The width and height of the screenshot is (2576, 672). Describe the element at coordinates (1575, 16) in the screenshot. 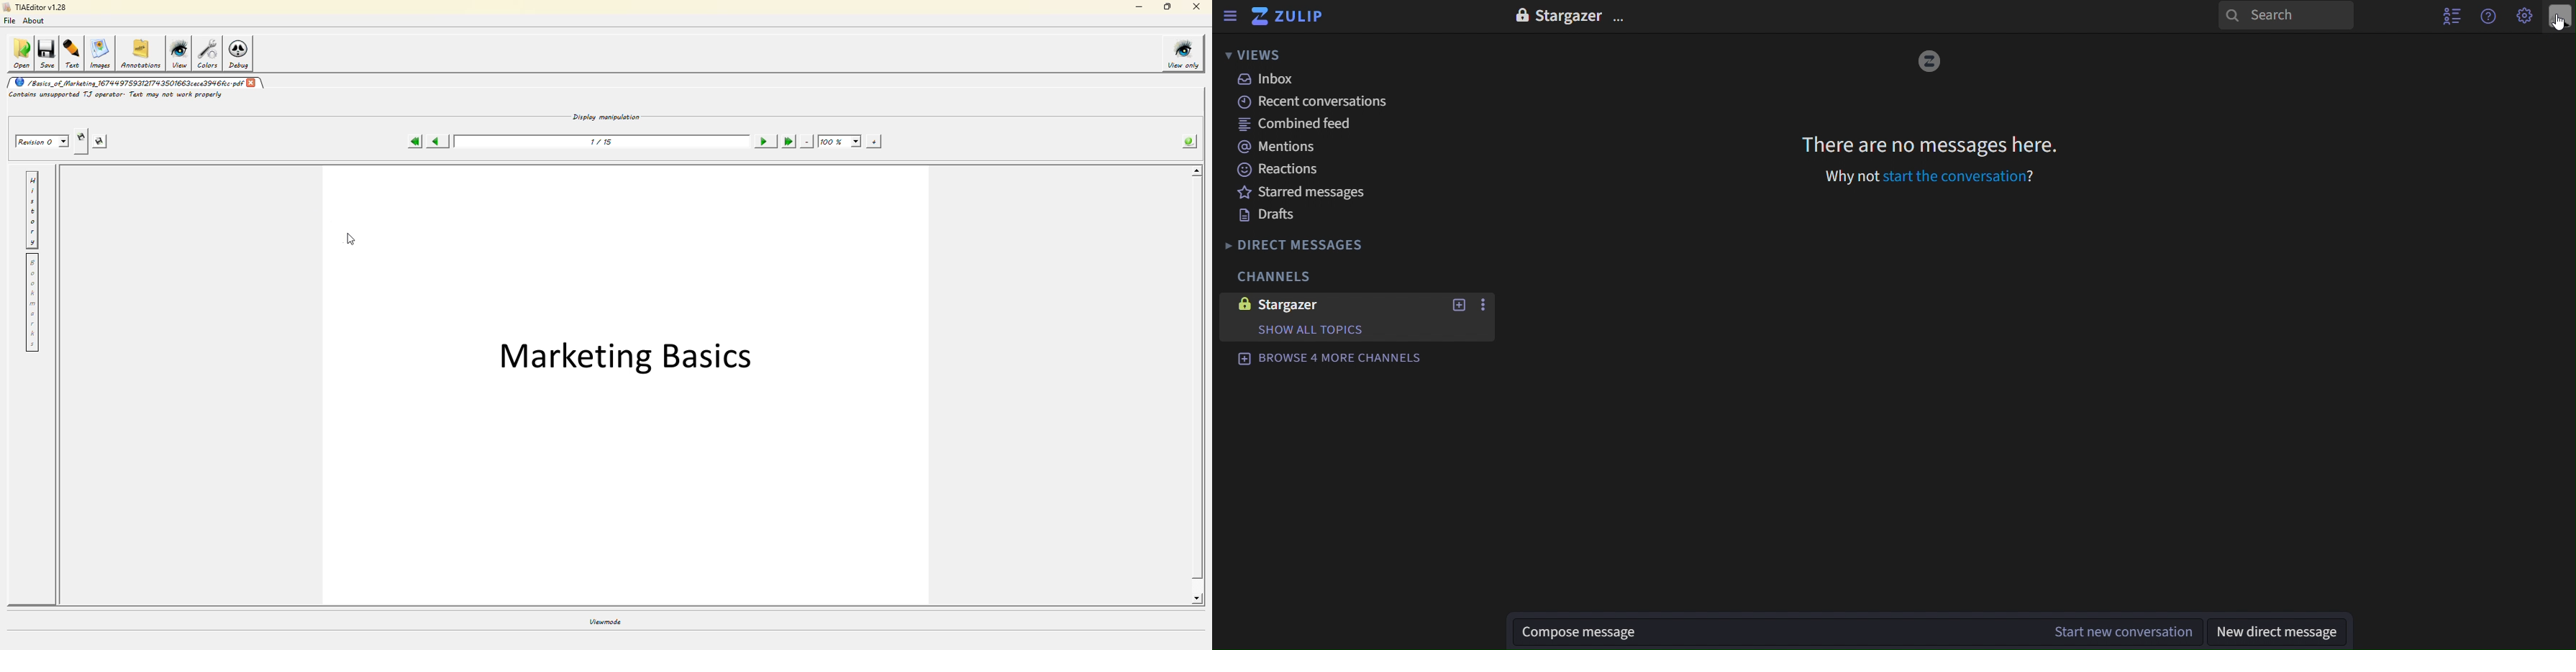

I see `Stargazer` at that location.